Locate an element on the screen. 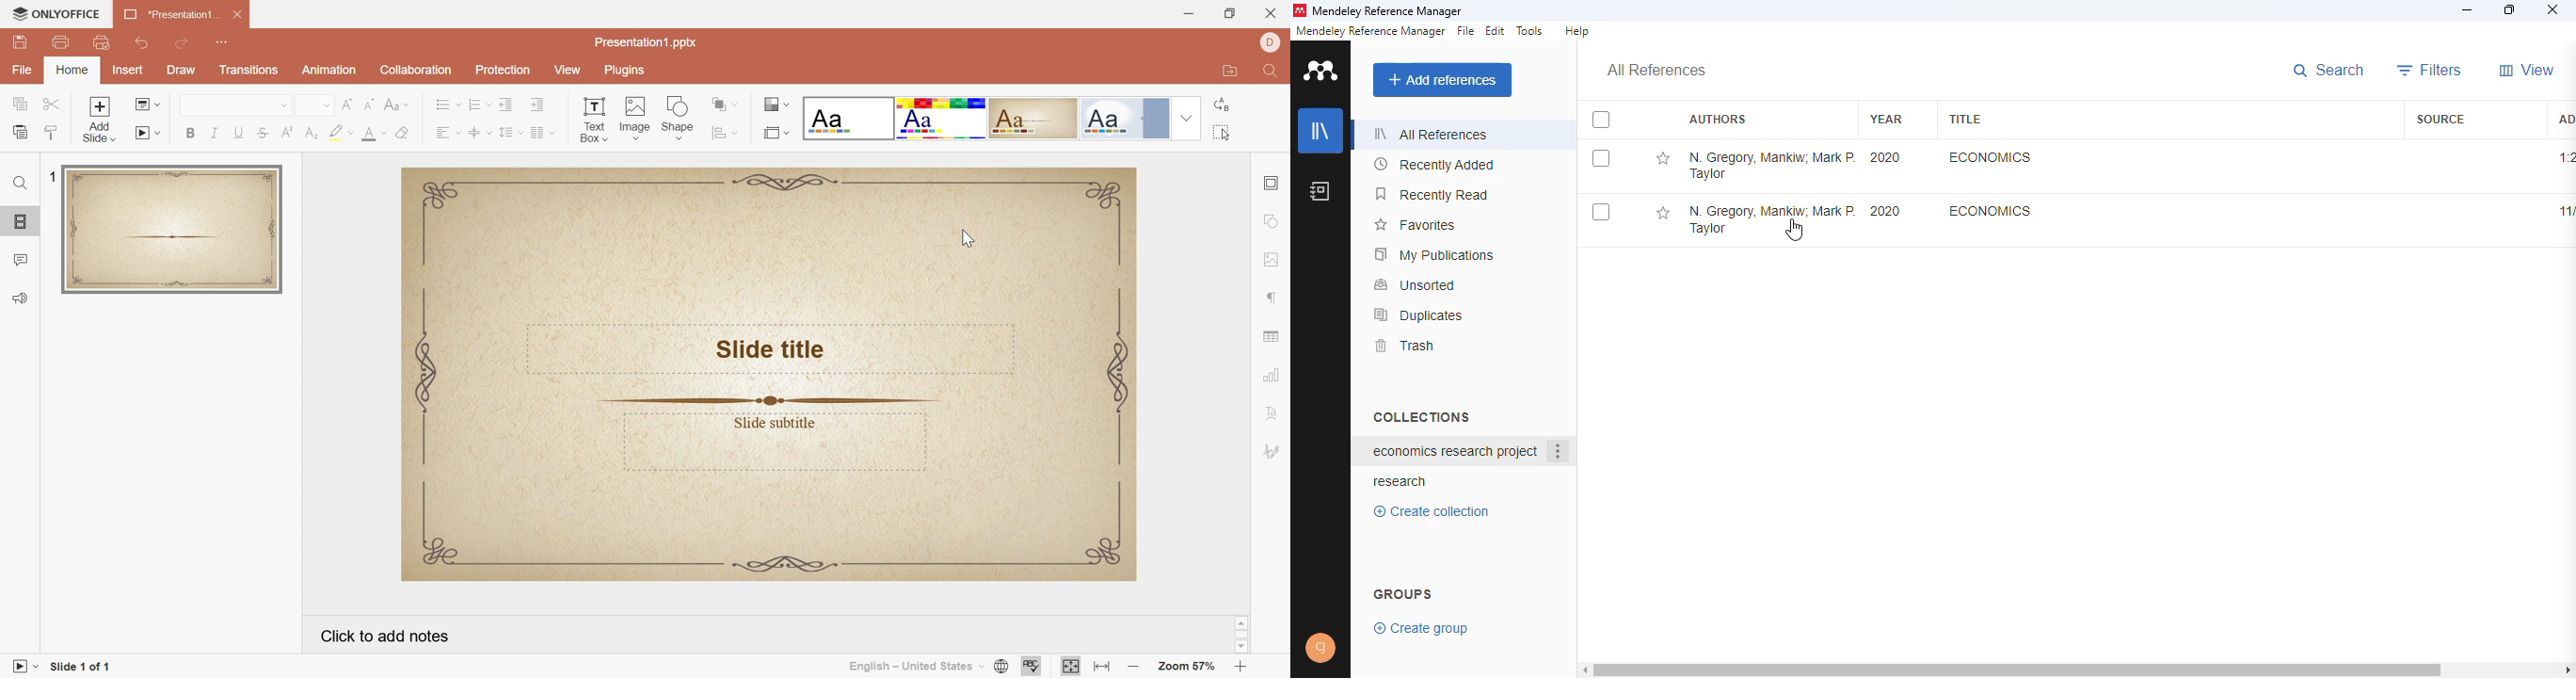  file is located at coordinates (1465, 31).